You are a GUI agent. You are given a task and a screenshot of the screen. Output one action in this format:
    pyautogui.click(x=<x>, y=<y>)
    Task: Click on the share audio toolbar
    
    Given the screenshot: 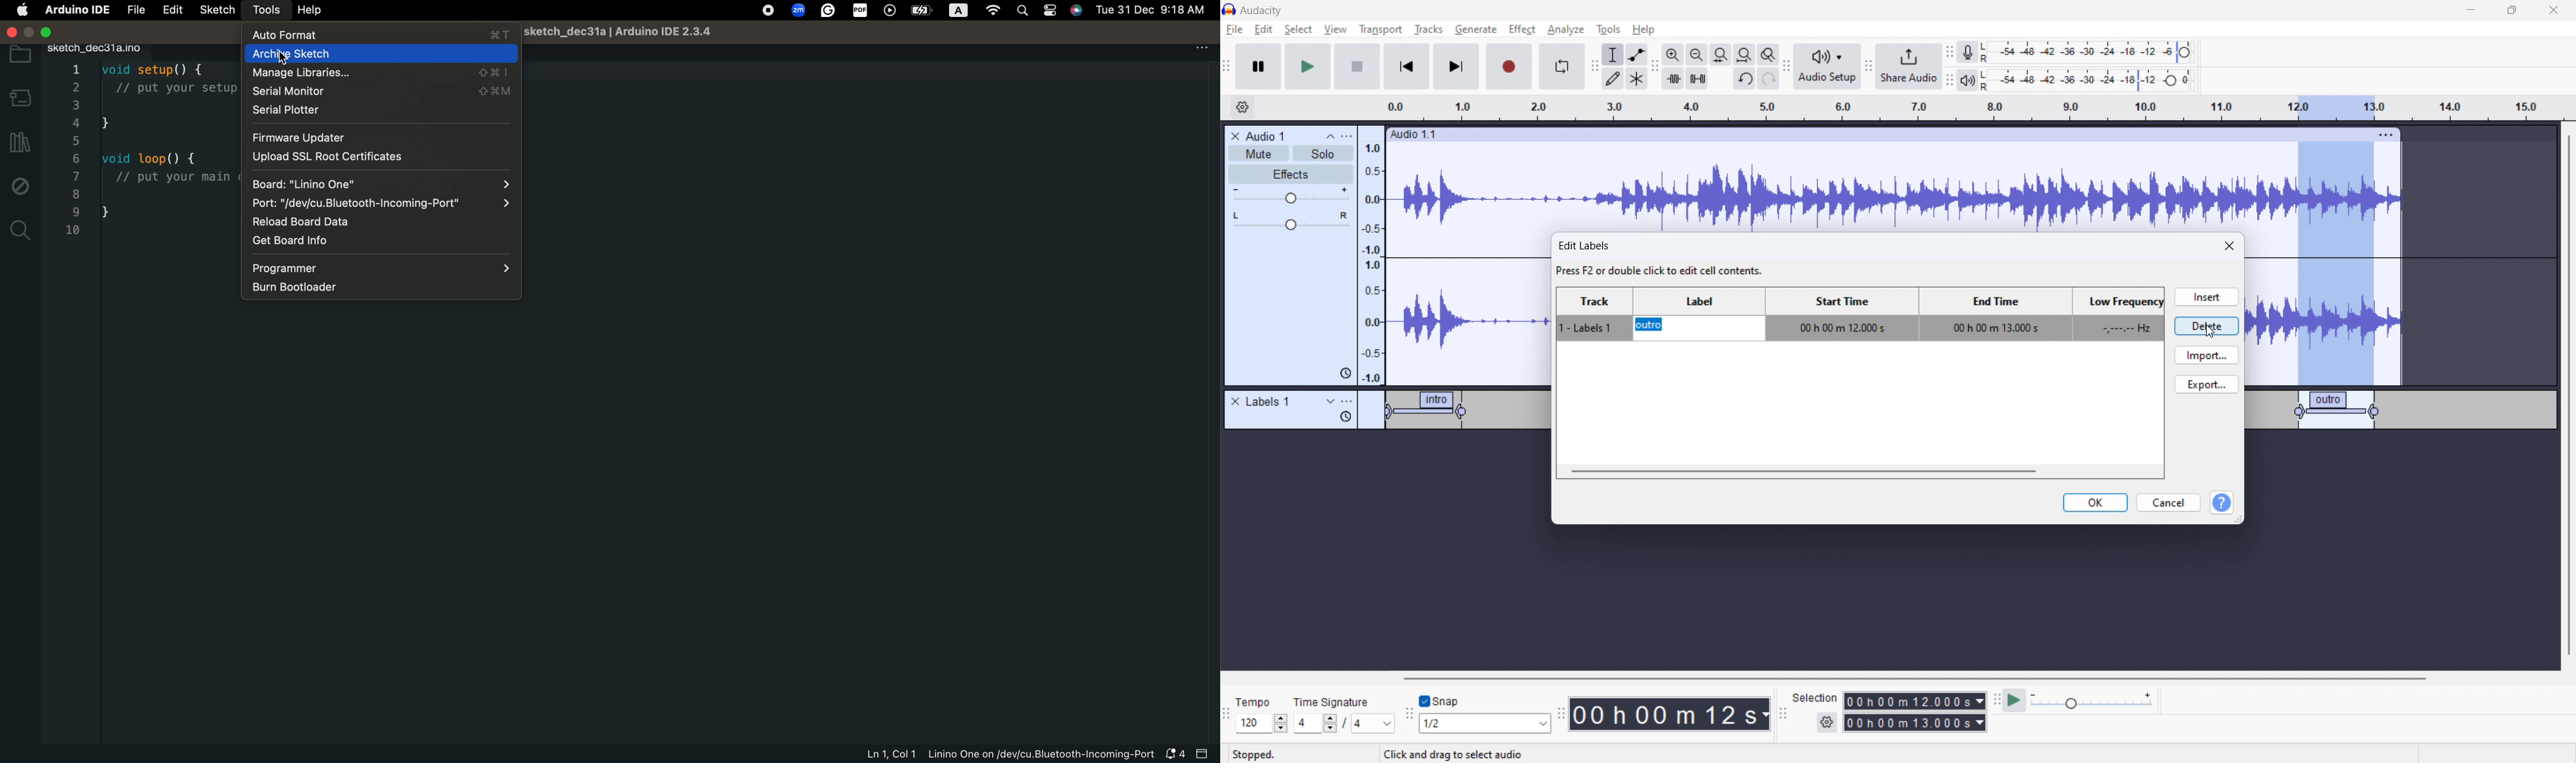 What is the action you would take?
    pyautogui.click(x=1868, y=68)
    